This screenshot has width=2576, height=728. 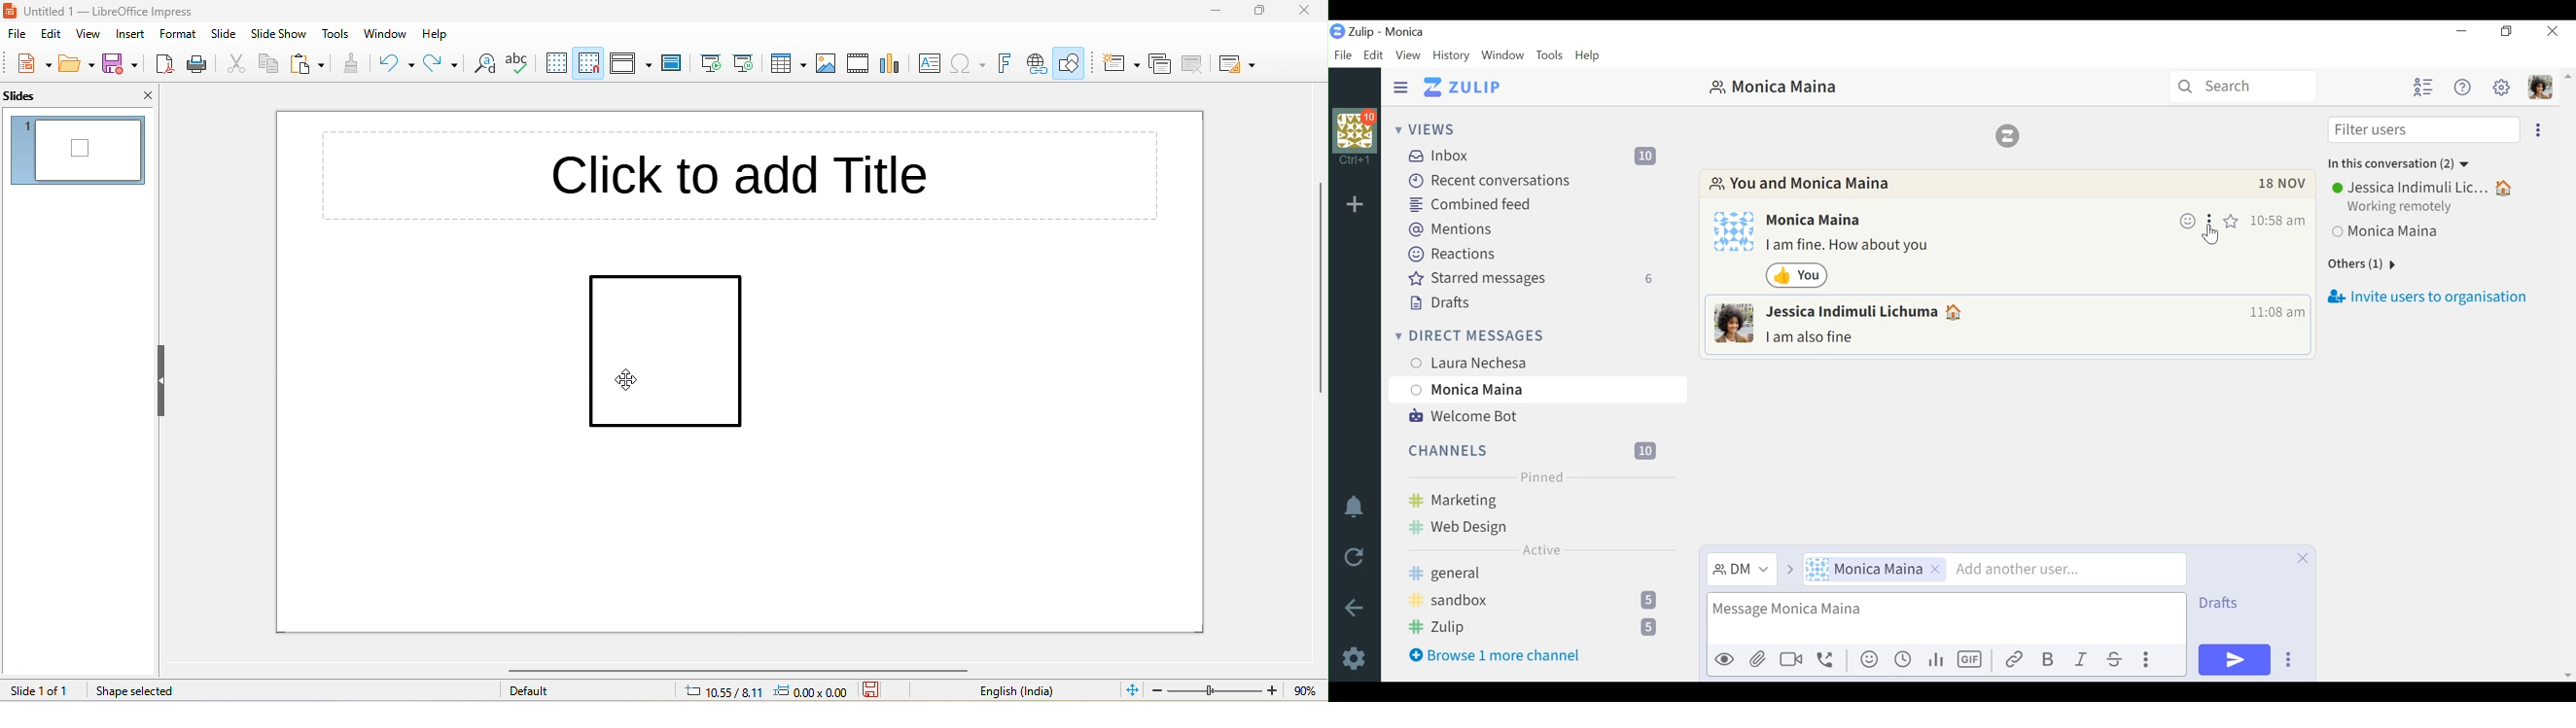 I want to click on textbox, so click(x=928, y=63).